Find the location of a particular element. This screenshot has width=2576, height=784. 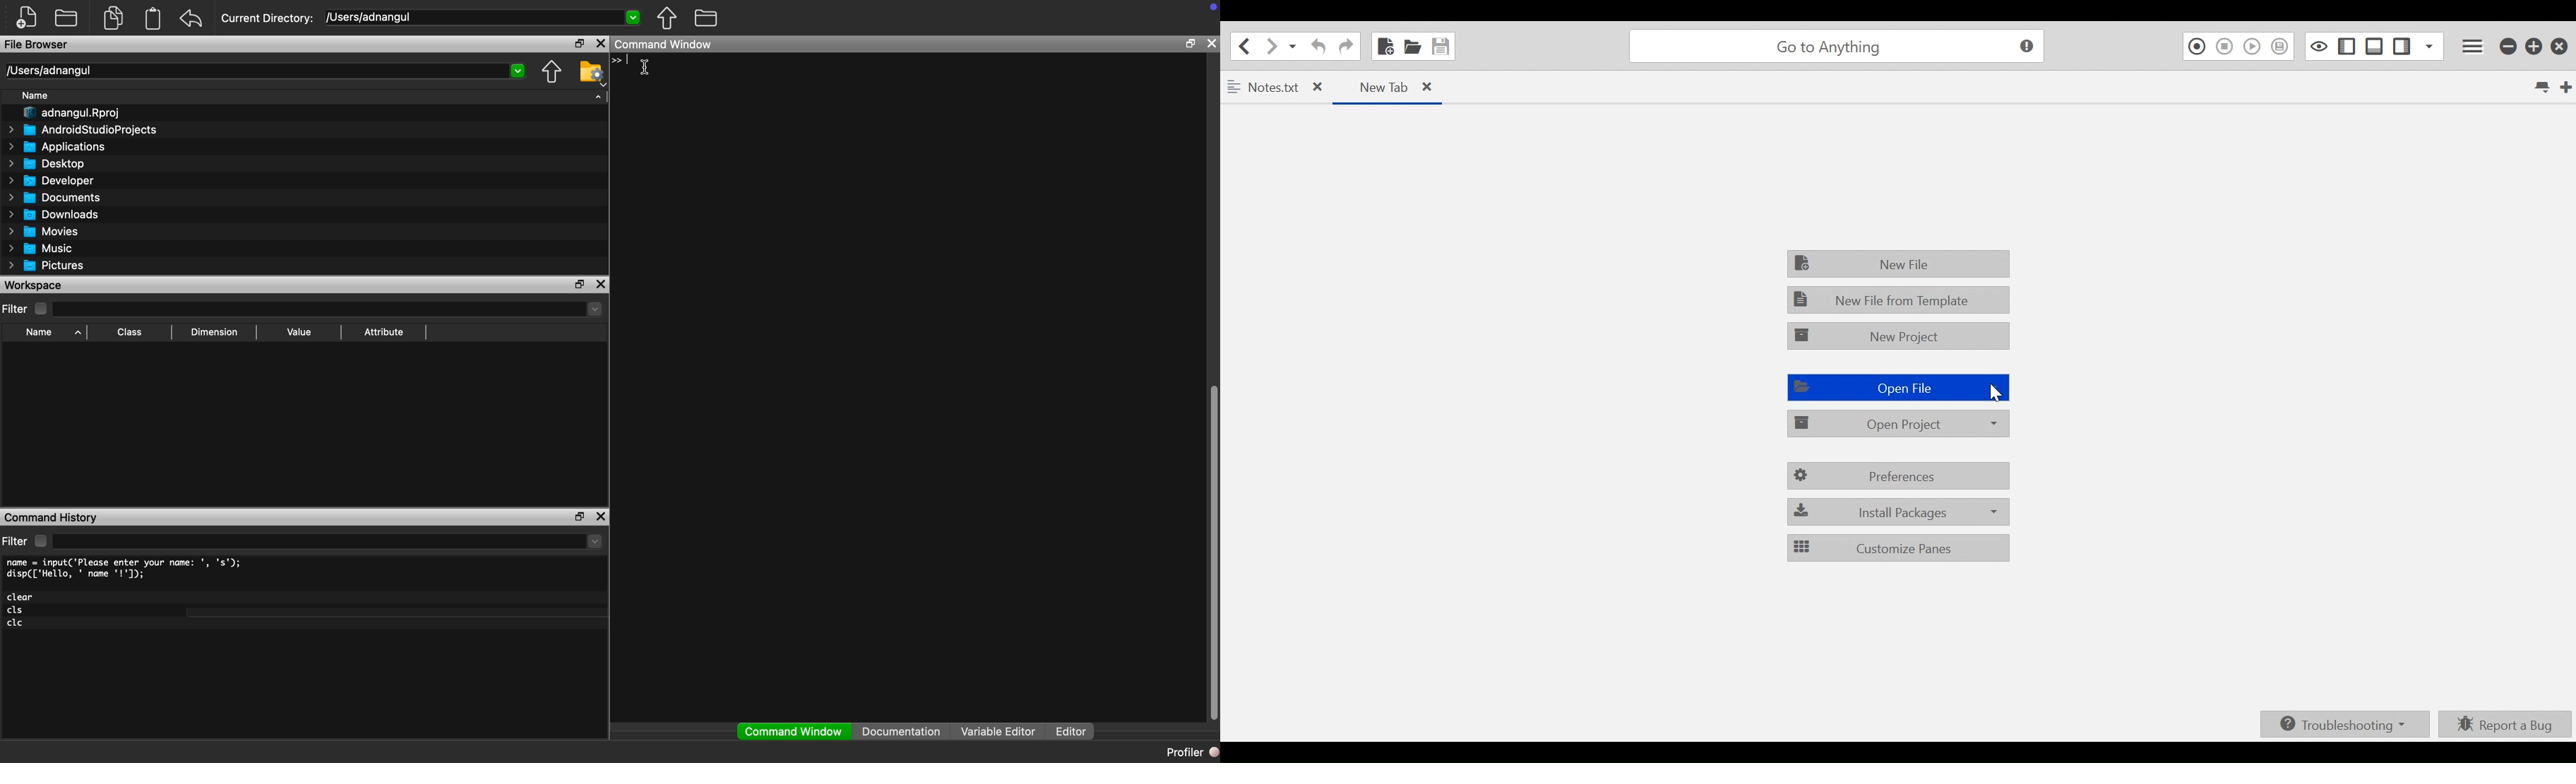

Name is located at coordinates (36, 95).